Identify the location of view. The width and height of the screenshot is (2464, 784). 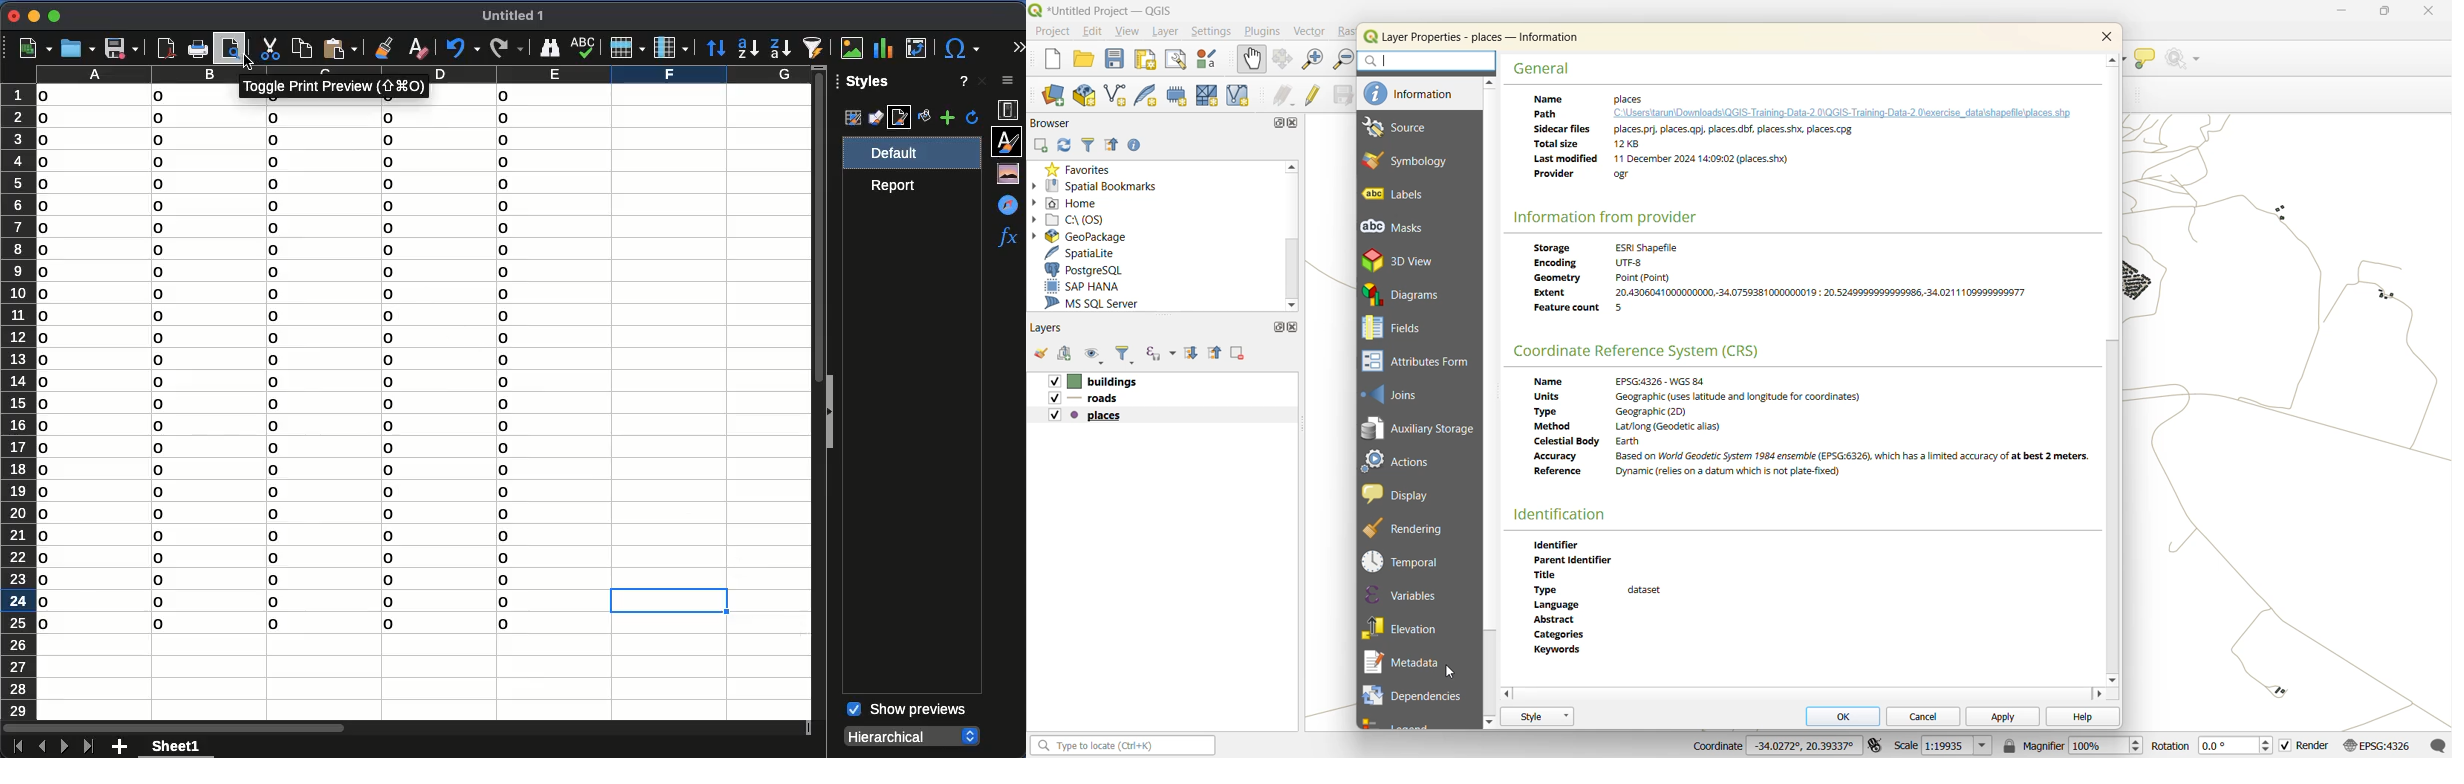
(1129, 33).